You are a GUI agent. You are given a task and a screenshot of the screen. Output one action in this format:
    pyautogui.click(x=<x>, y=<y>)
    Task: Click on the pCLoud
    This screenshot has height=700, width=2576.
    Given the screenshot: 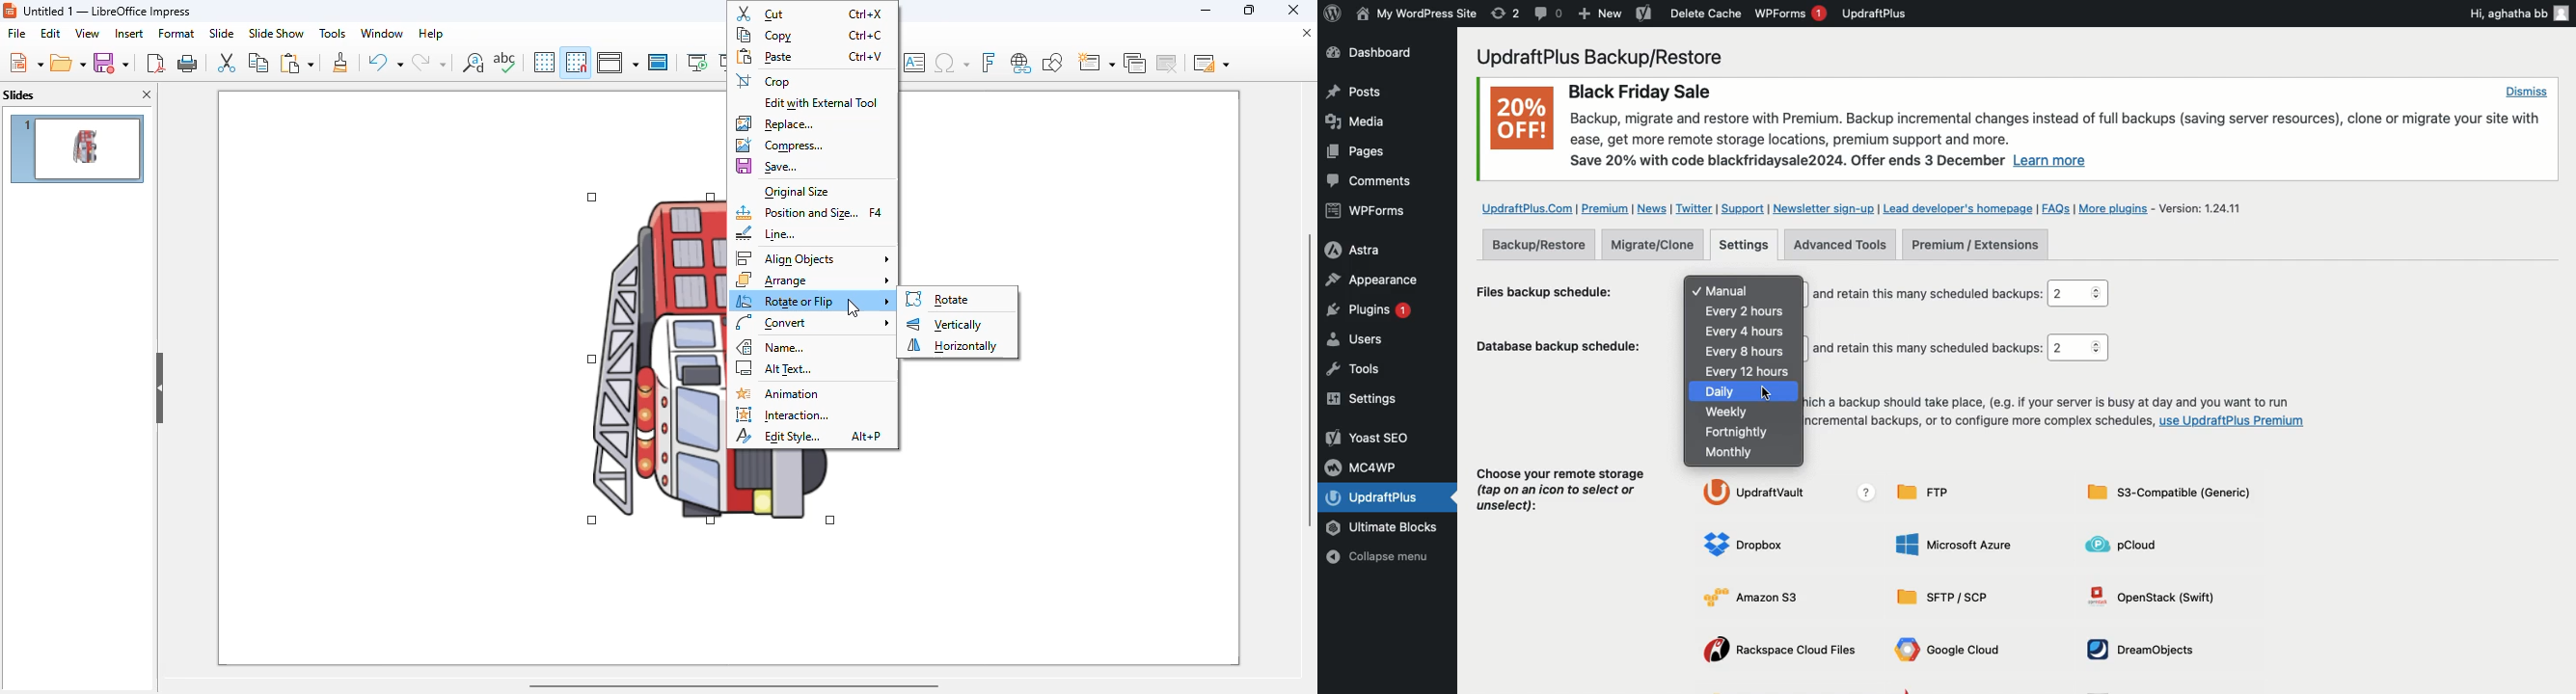 What is the action you would take?
    pyautogui.click(x=2129, y=544)
    